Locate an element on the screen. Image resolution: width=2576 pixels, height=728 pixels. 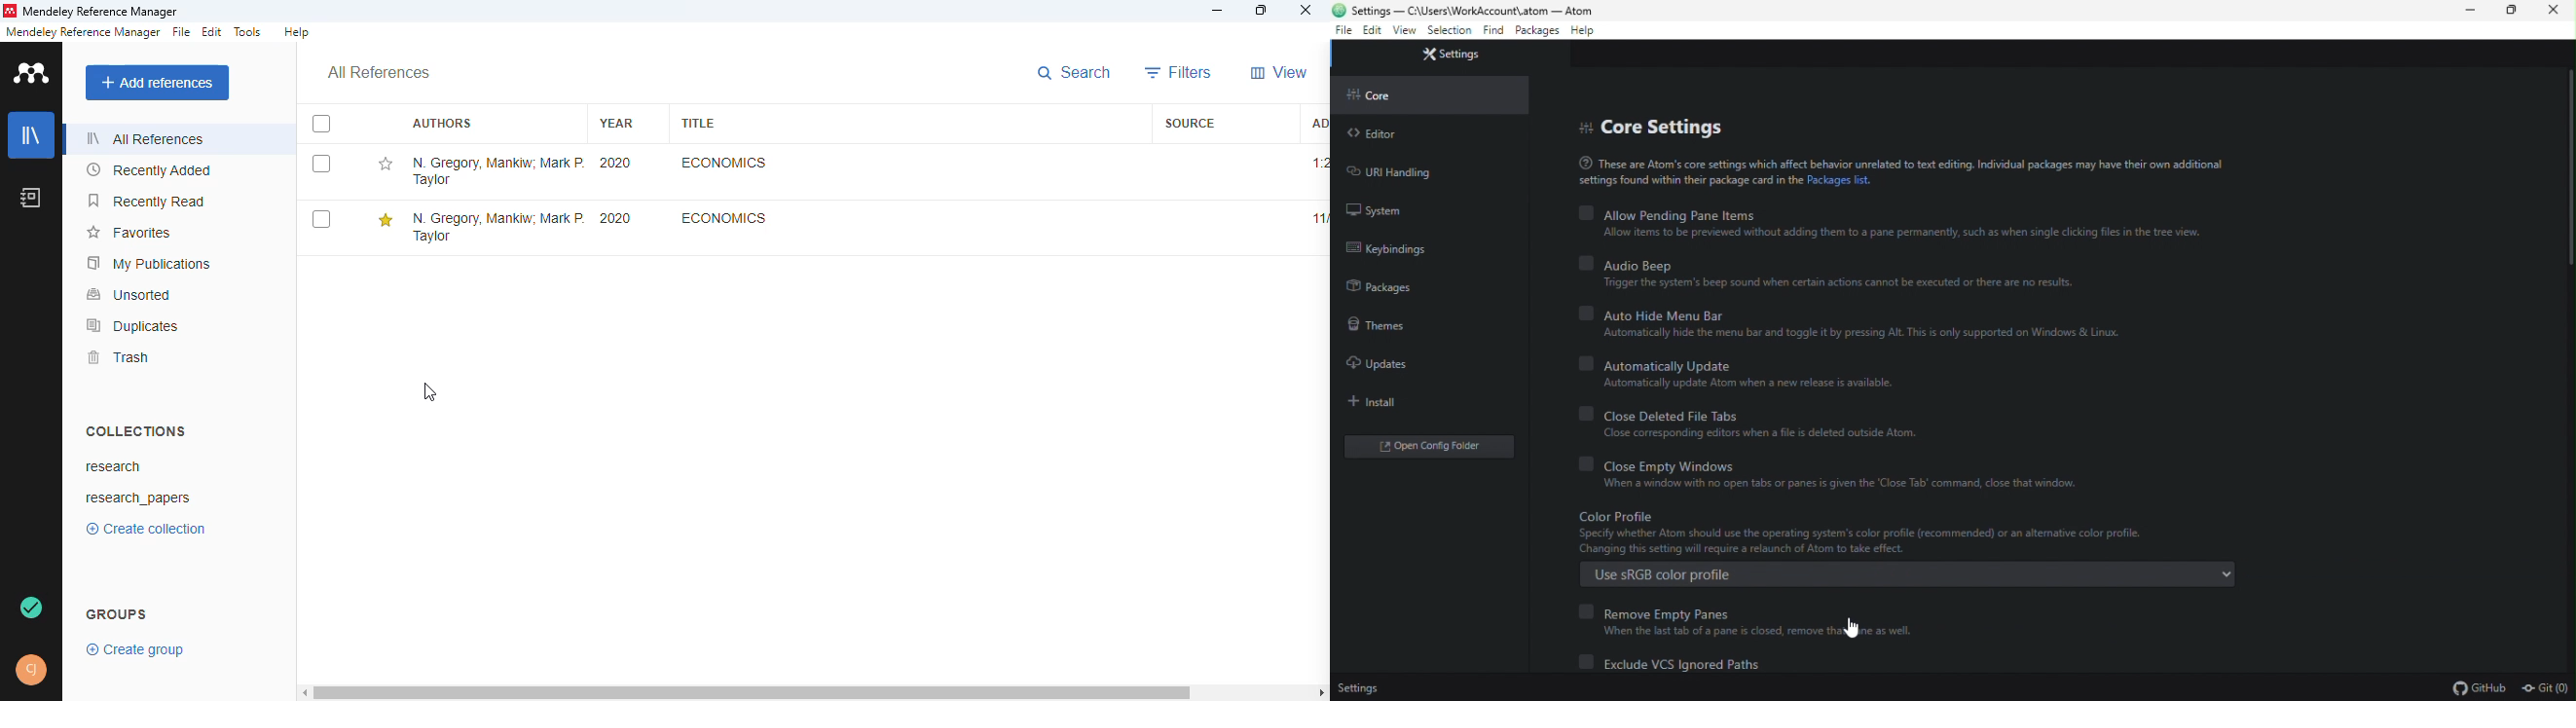
exclude VCS ignored file paths is located at coordinates (1684, 664).